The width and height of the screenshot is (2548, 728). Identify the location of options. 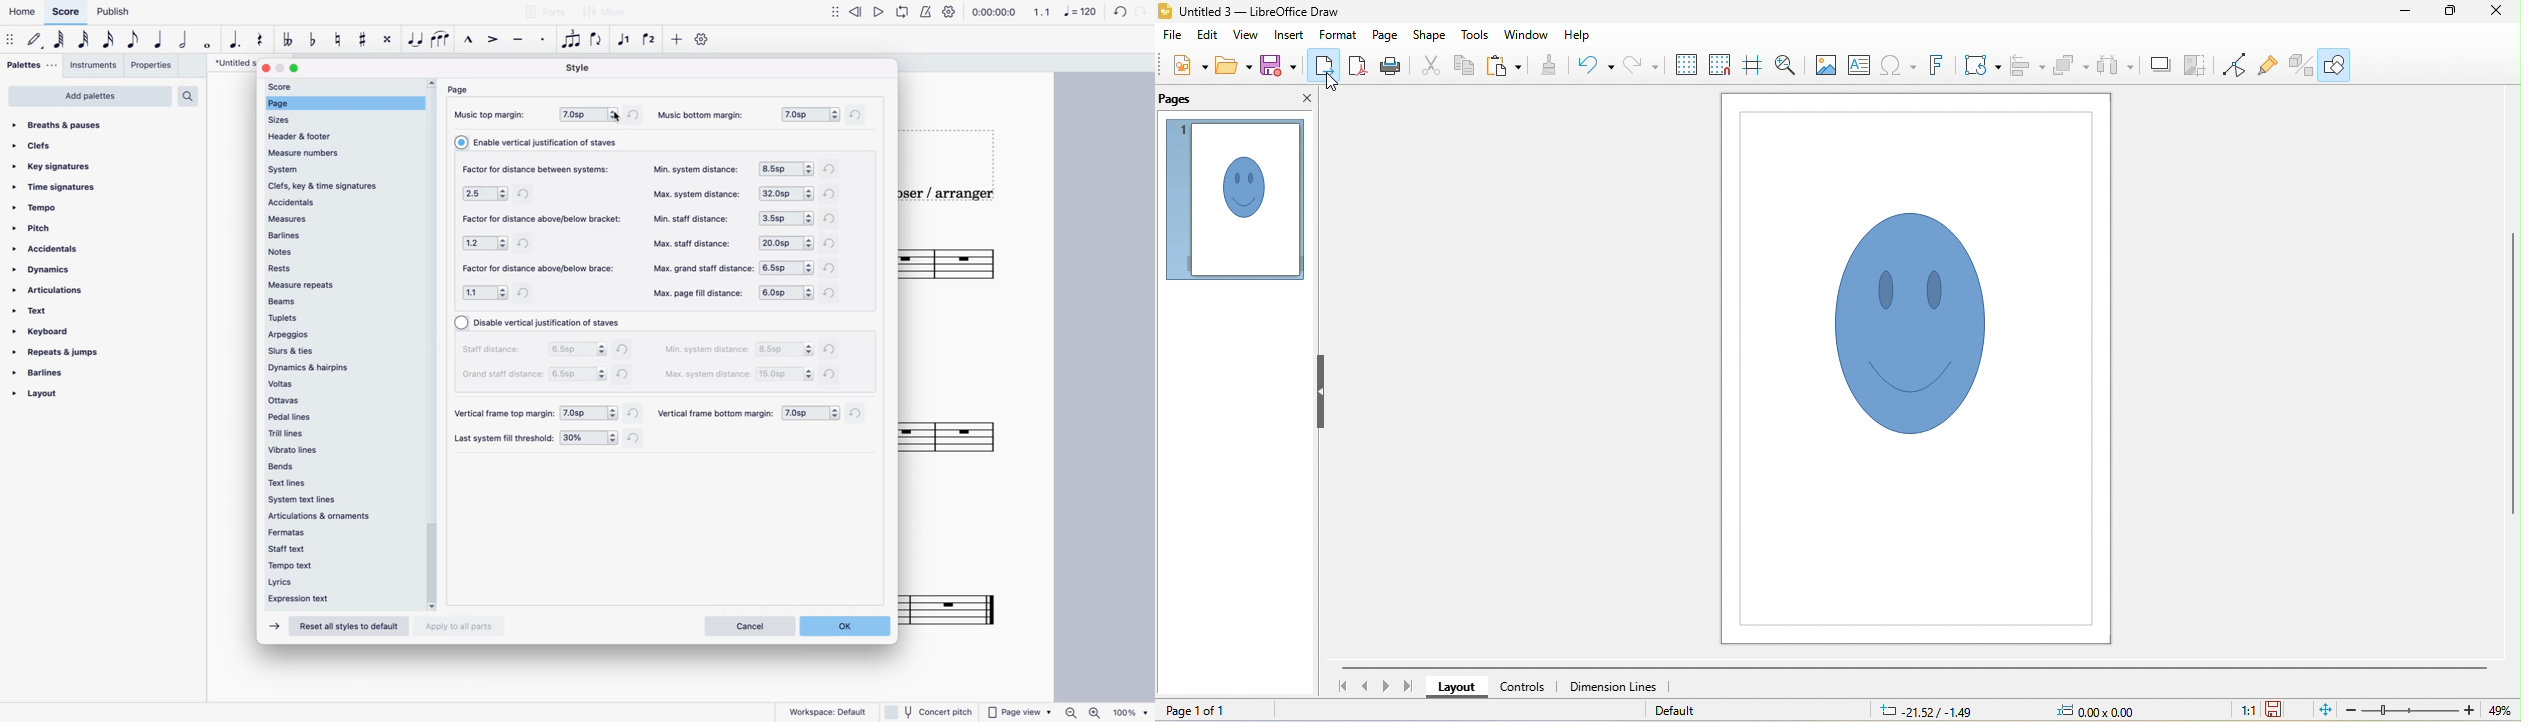
(810, 415).